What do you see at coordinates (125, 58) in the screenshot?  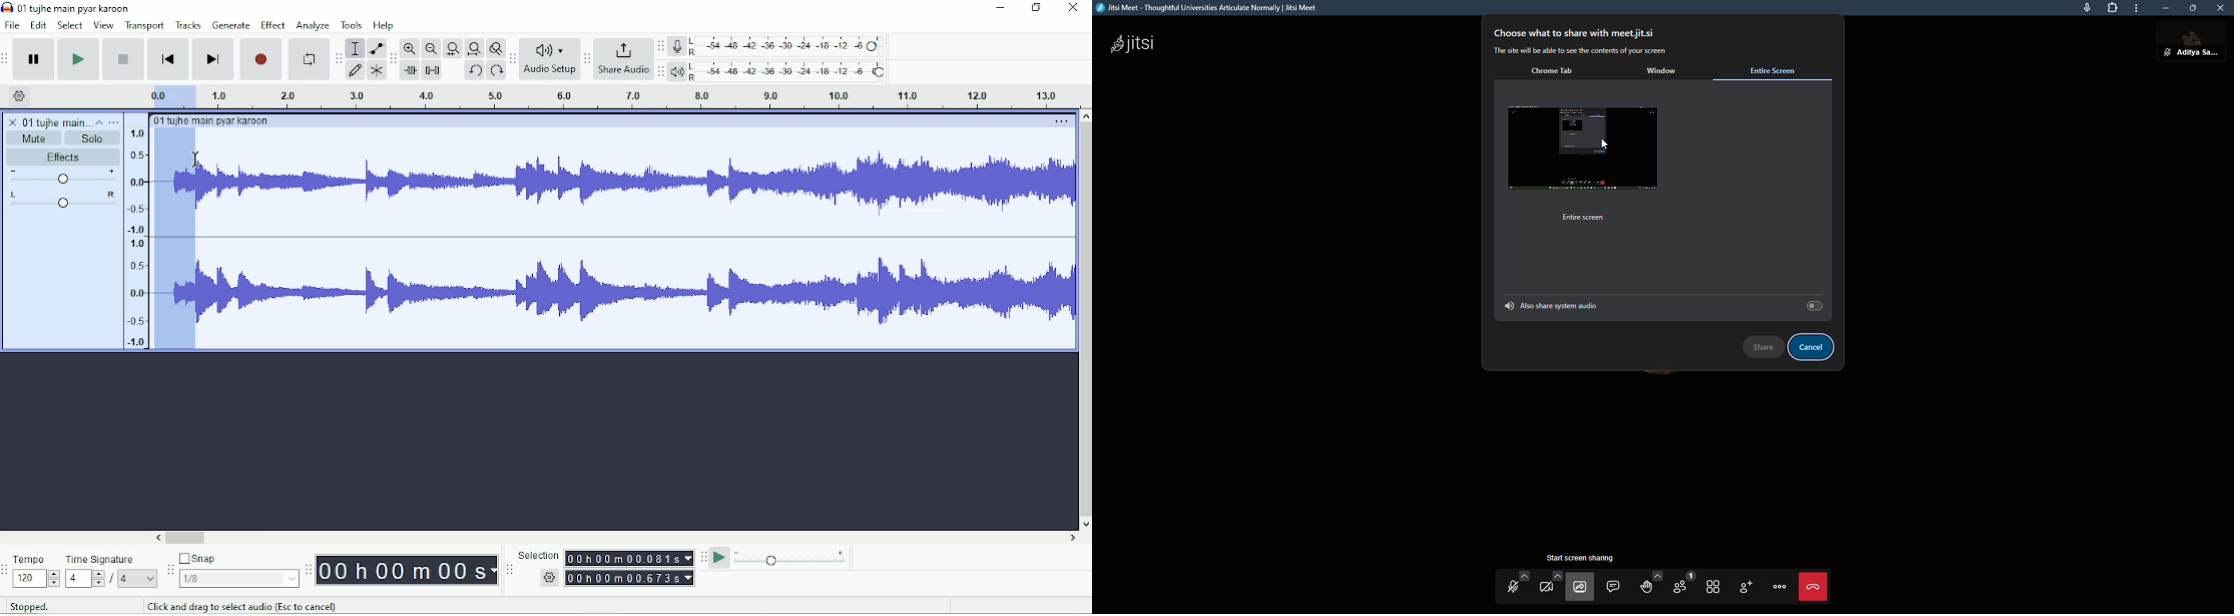 I see `Stop` at bounding box center [125, 58].